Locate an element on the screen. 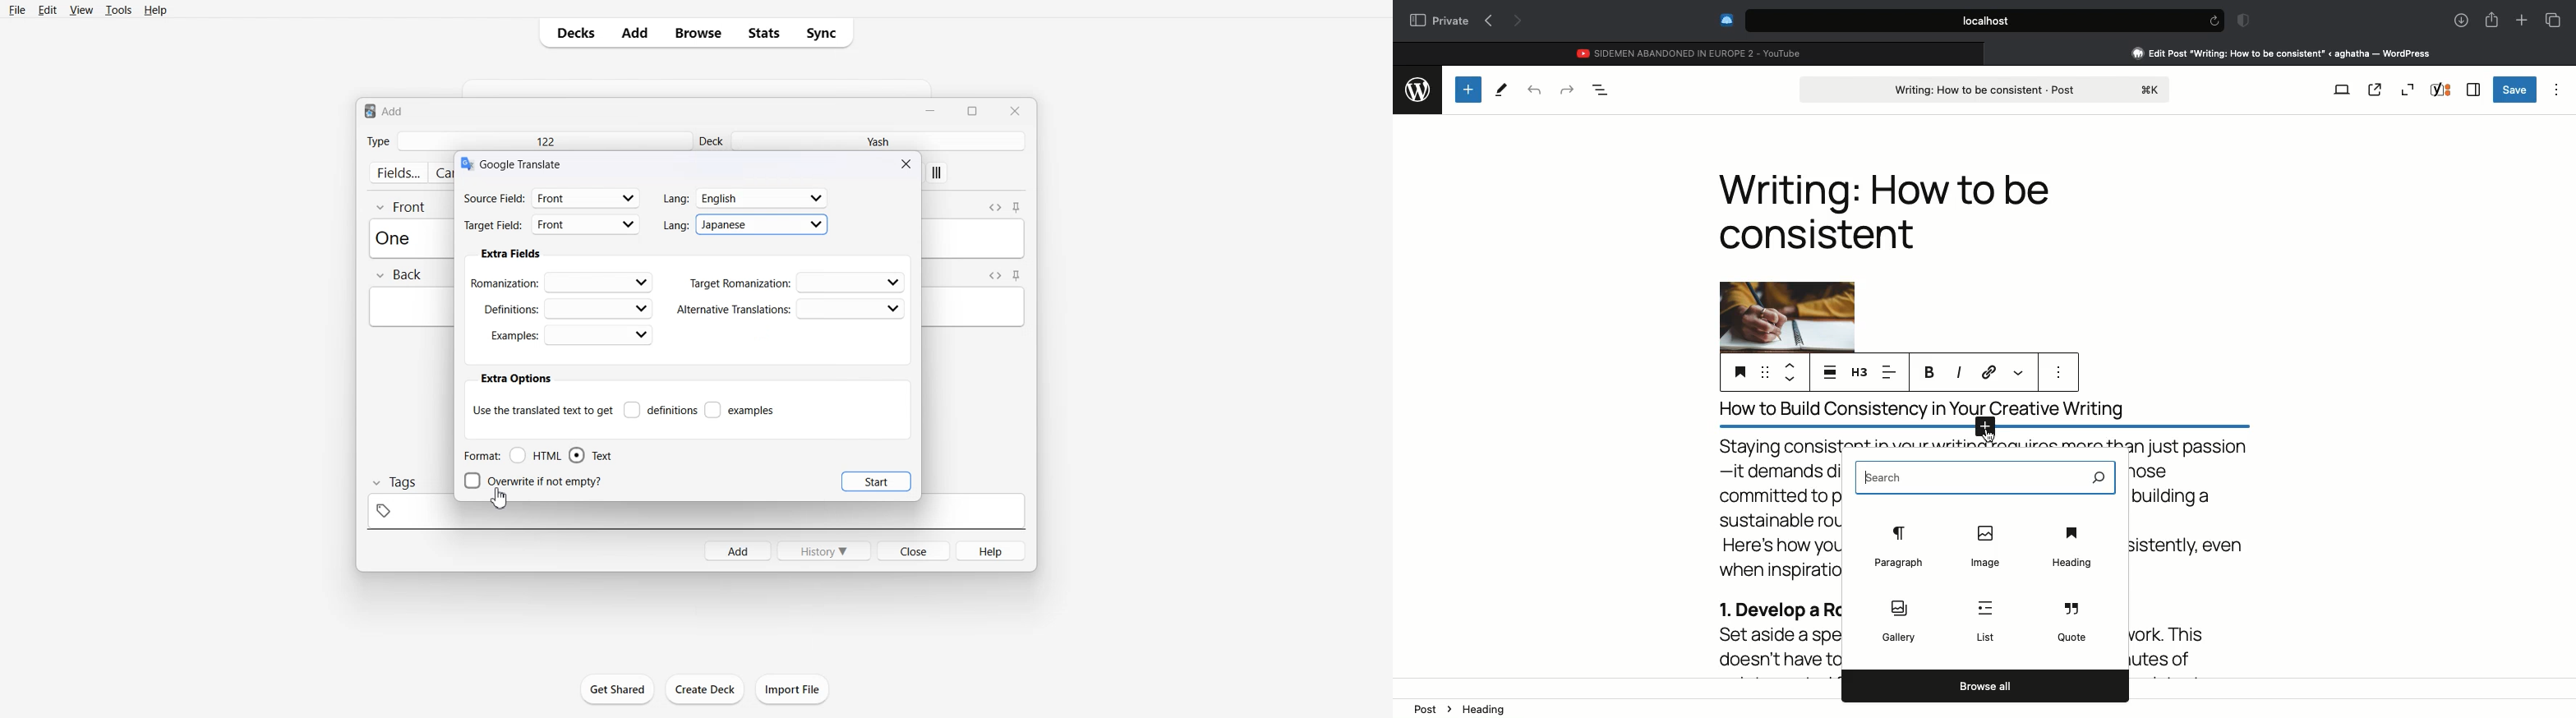 This screenshot has width=2576, height=728. Sidebar is located at coordinates (2473, 90).